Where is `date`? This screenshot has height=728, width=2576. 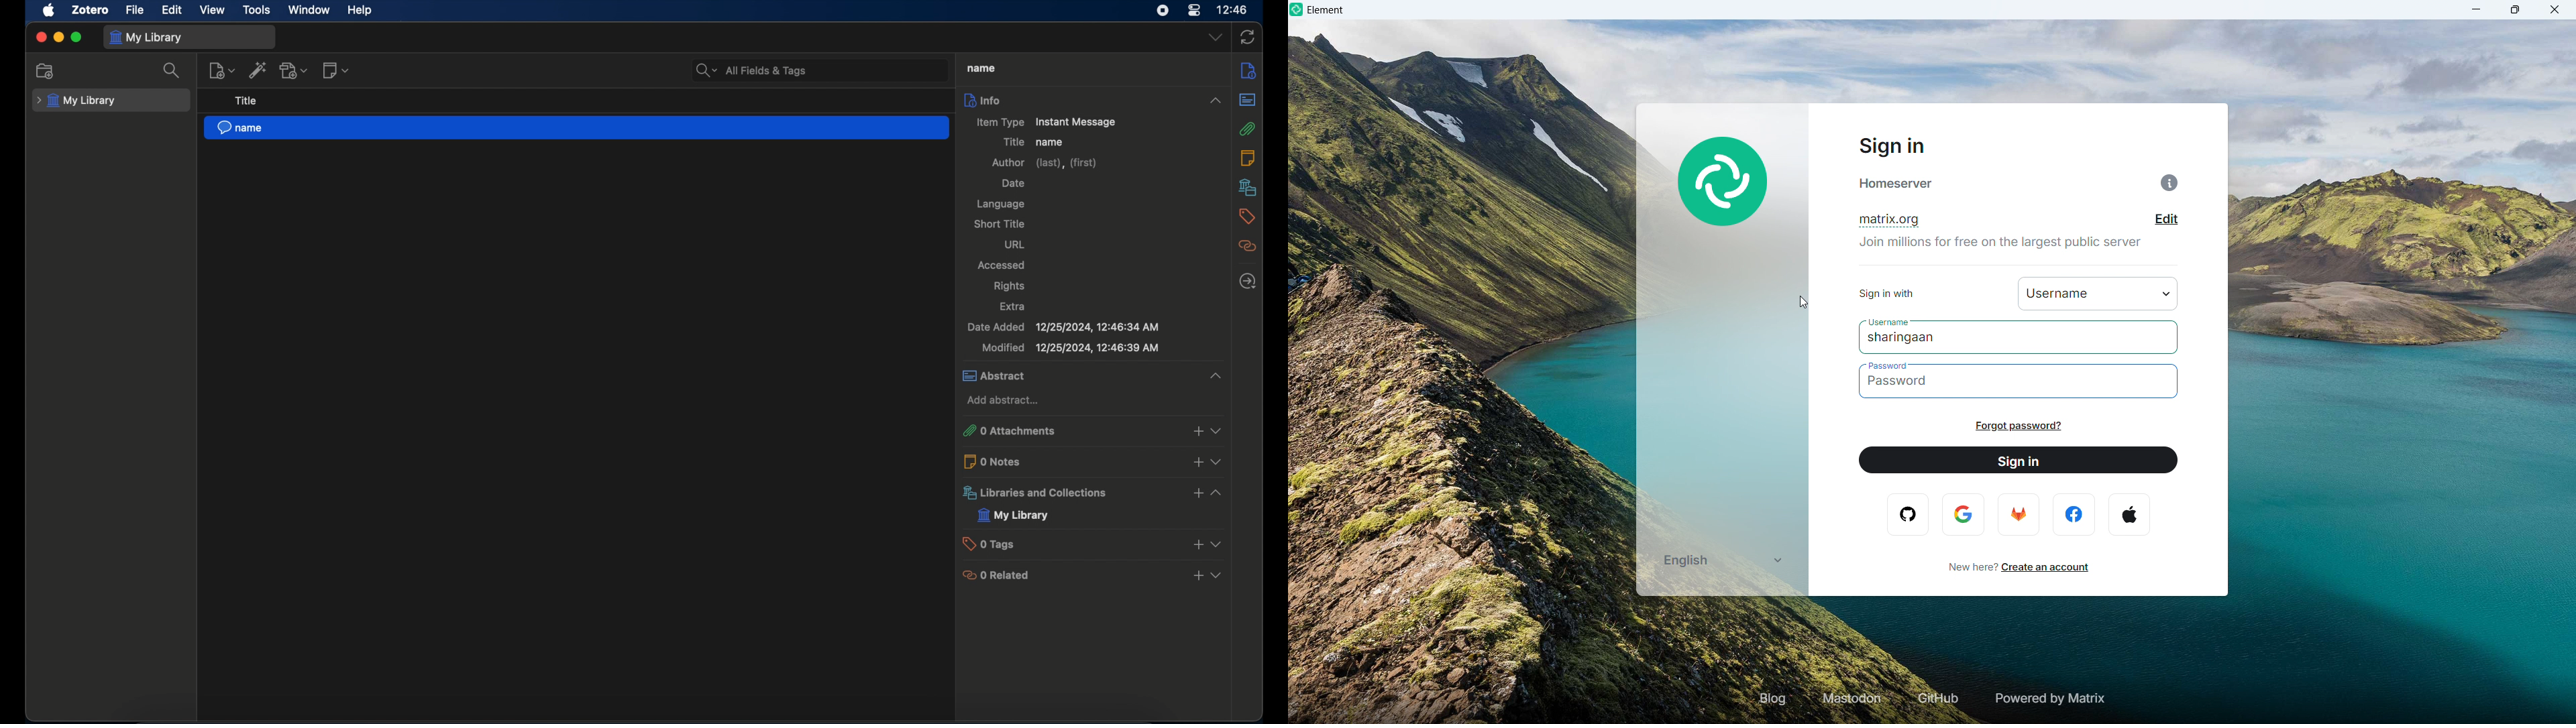 date is located at coordinates (1013, 183).